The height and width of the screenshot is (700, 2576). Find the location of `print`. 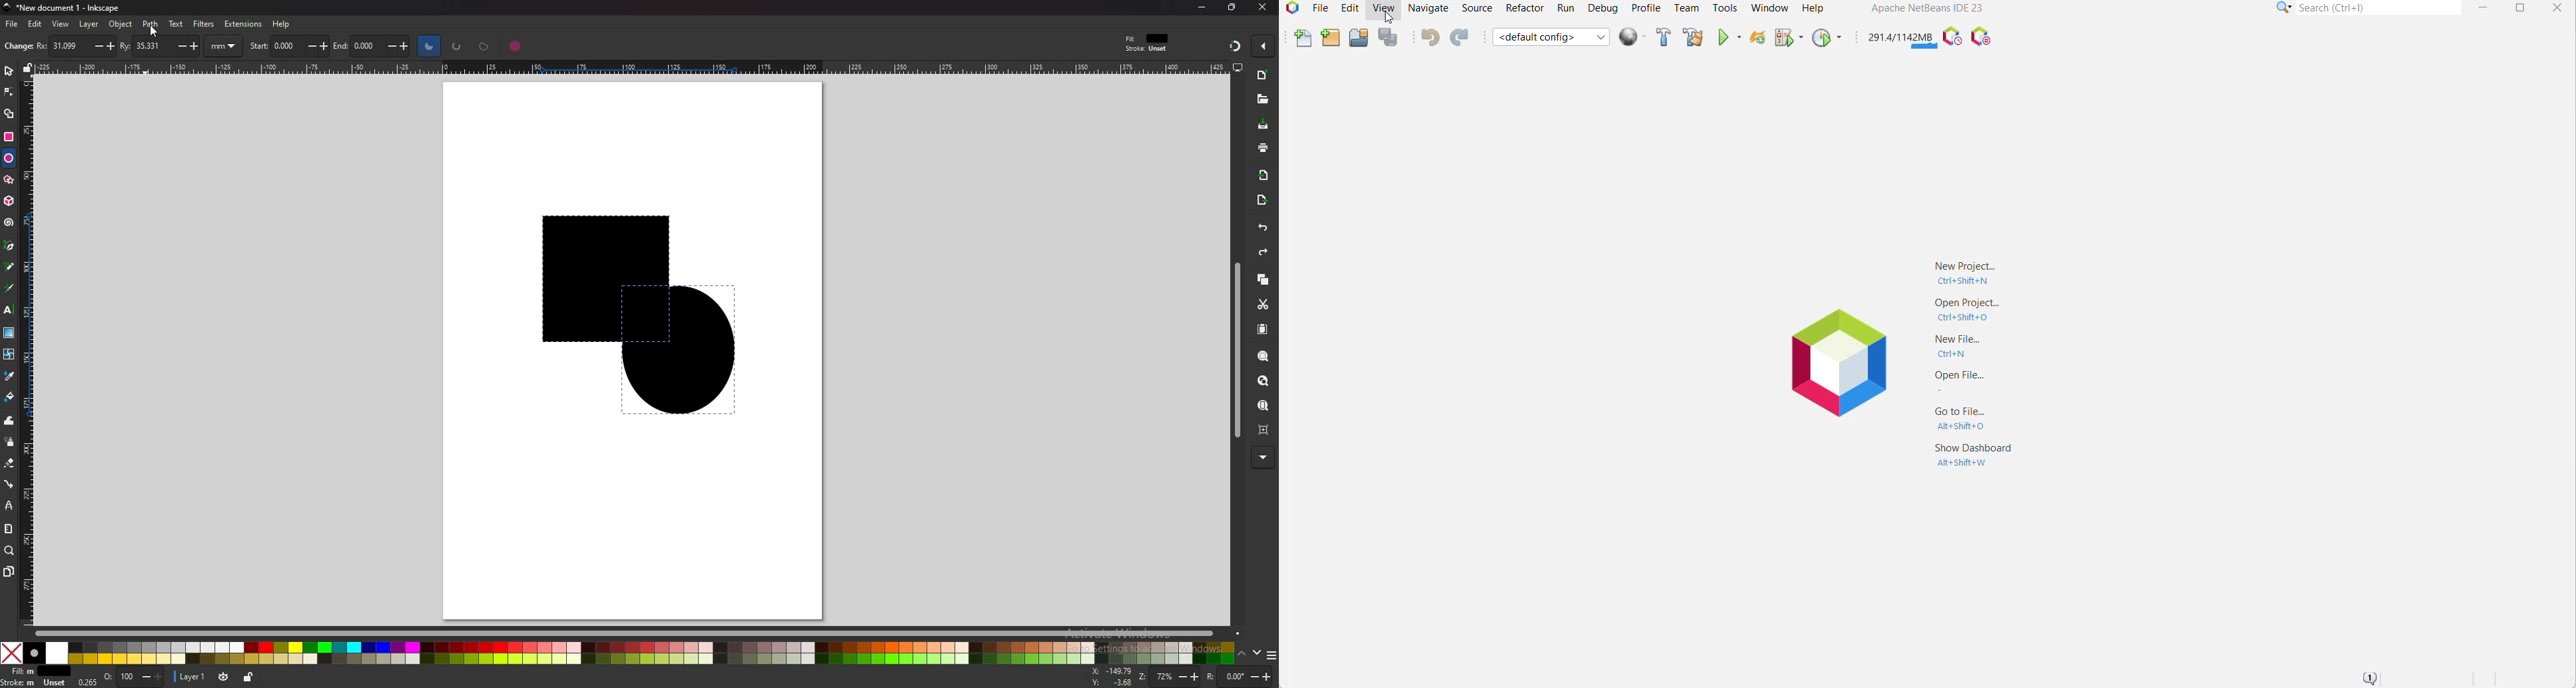

print is located at coordinates (1264, 147).